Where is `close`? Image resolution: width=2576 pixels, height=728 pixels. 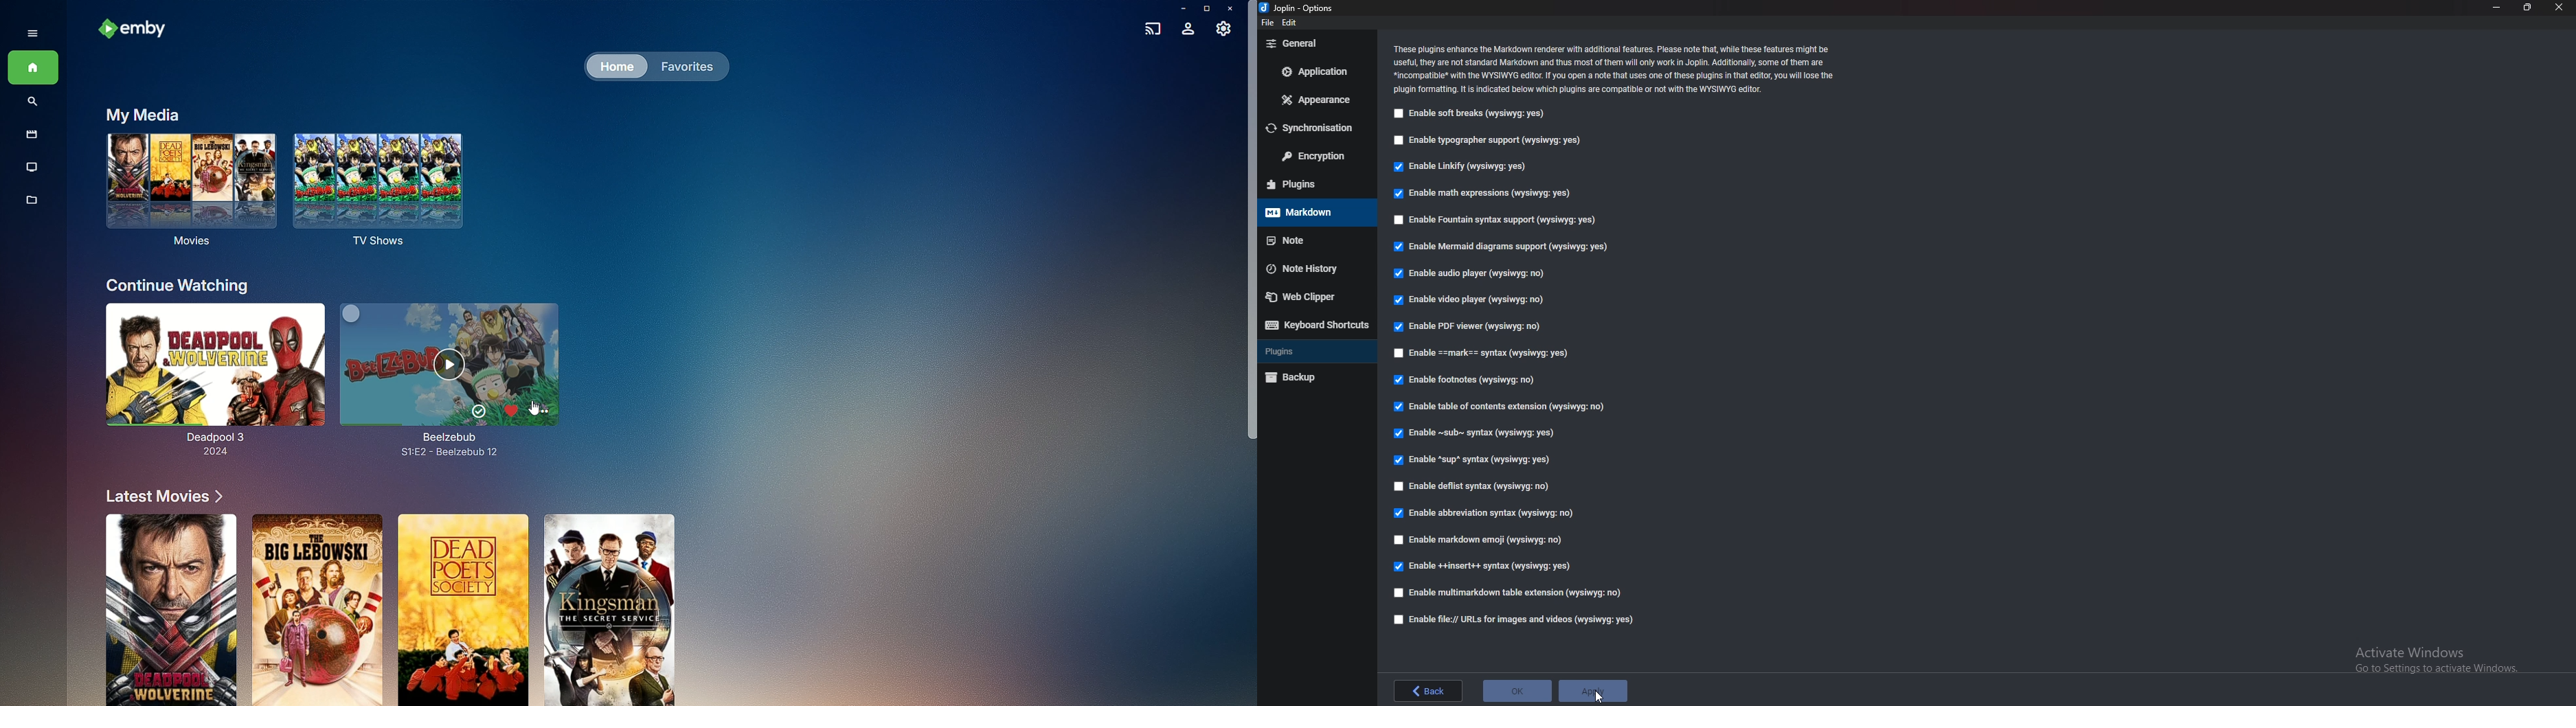 close is located at coordinates (2559, 8).